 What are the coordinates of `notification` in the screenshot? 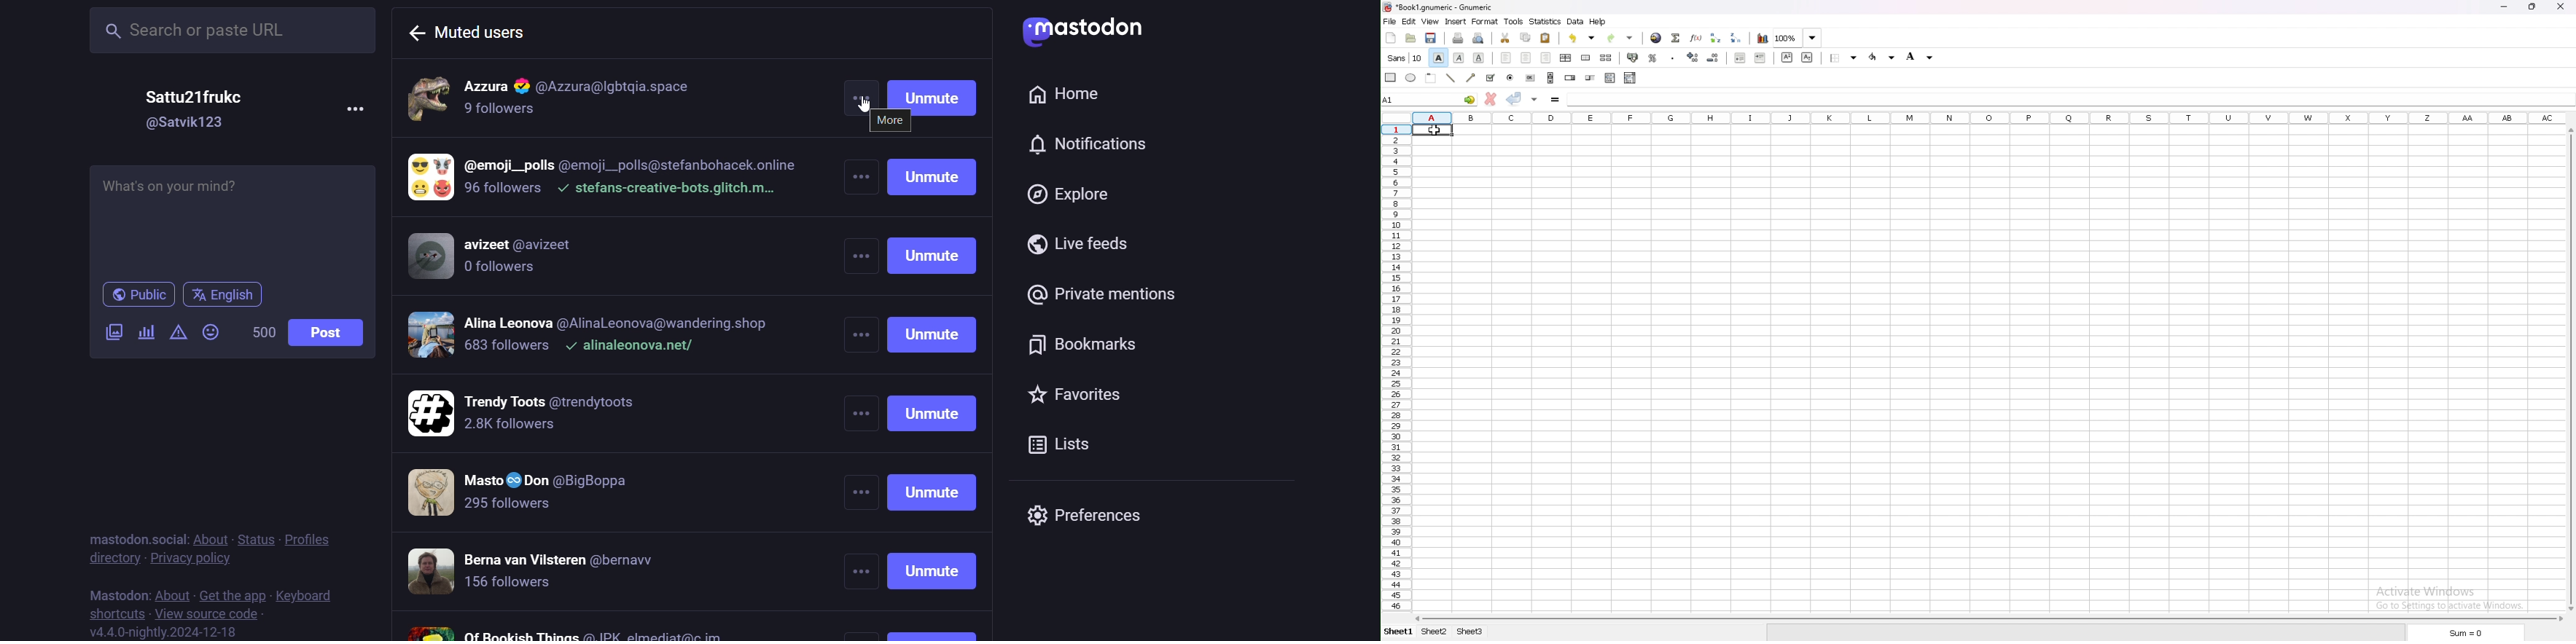 It's located at (1085, 141).